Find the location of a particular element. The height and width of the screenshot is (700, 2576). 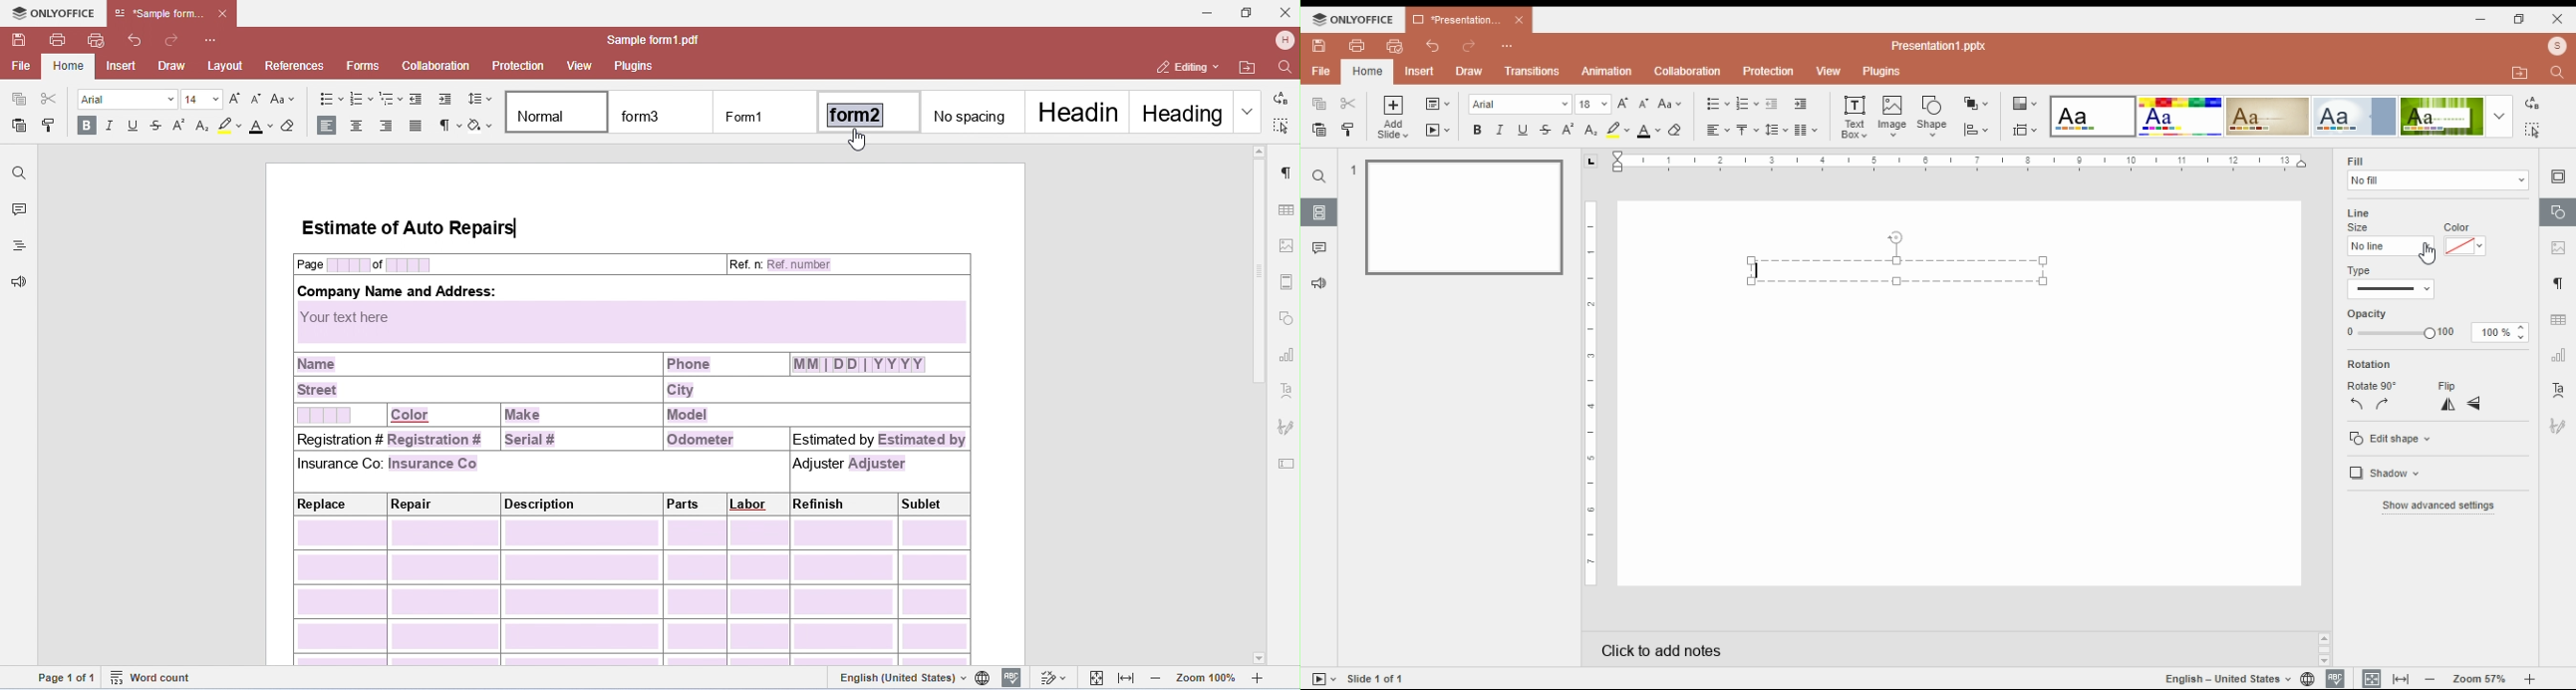

slide size is located at coordinates (2025, 131).